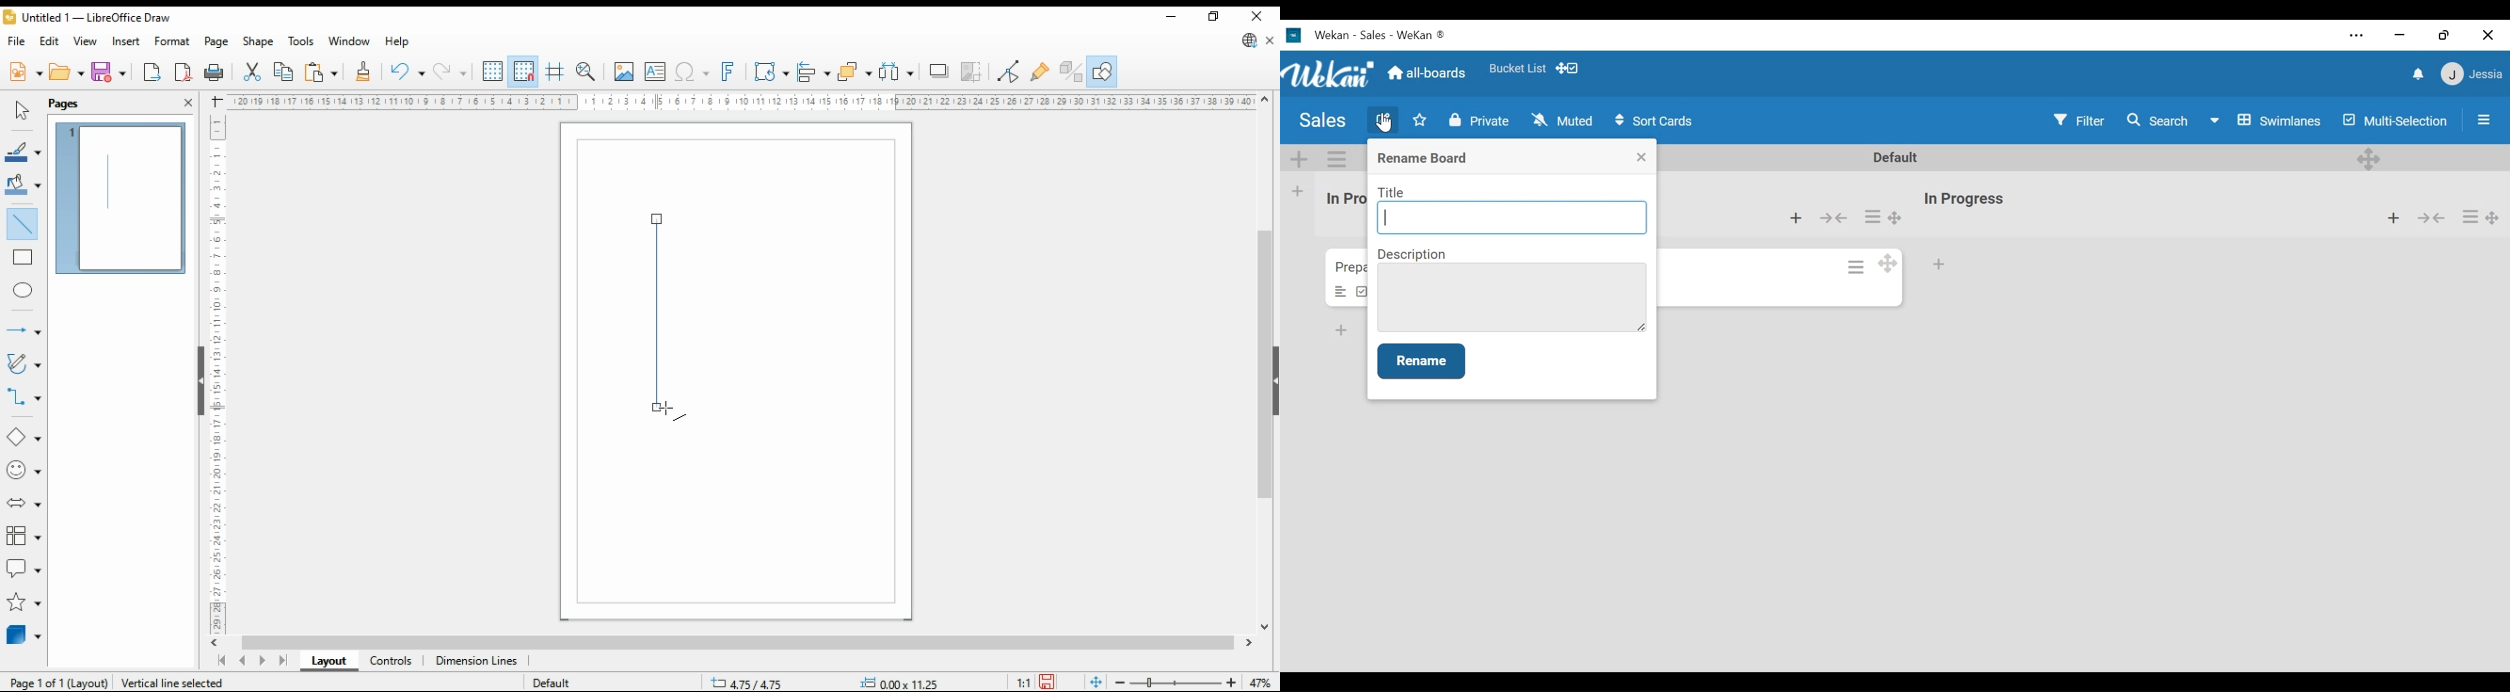 This screenshot has width=2520, height=700. I want to click on layout, so click(328, 662).